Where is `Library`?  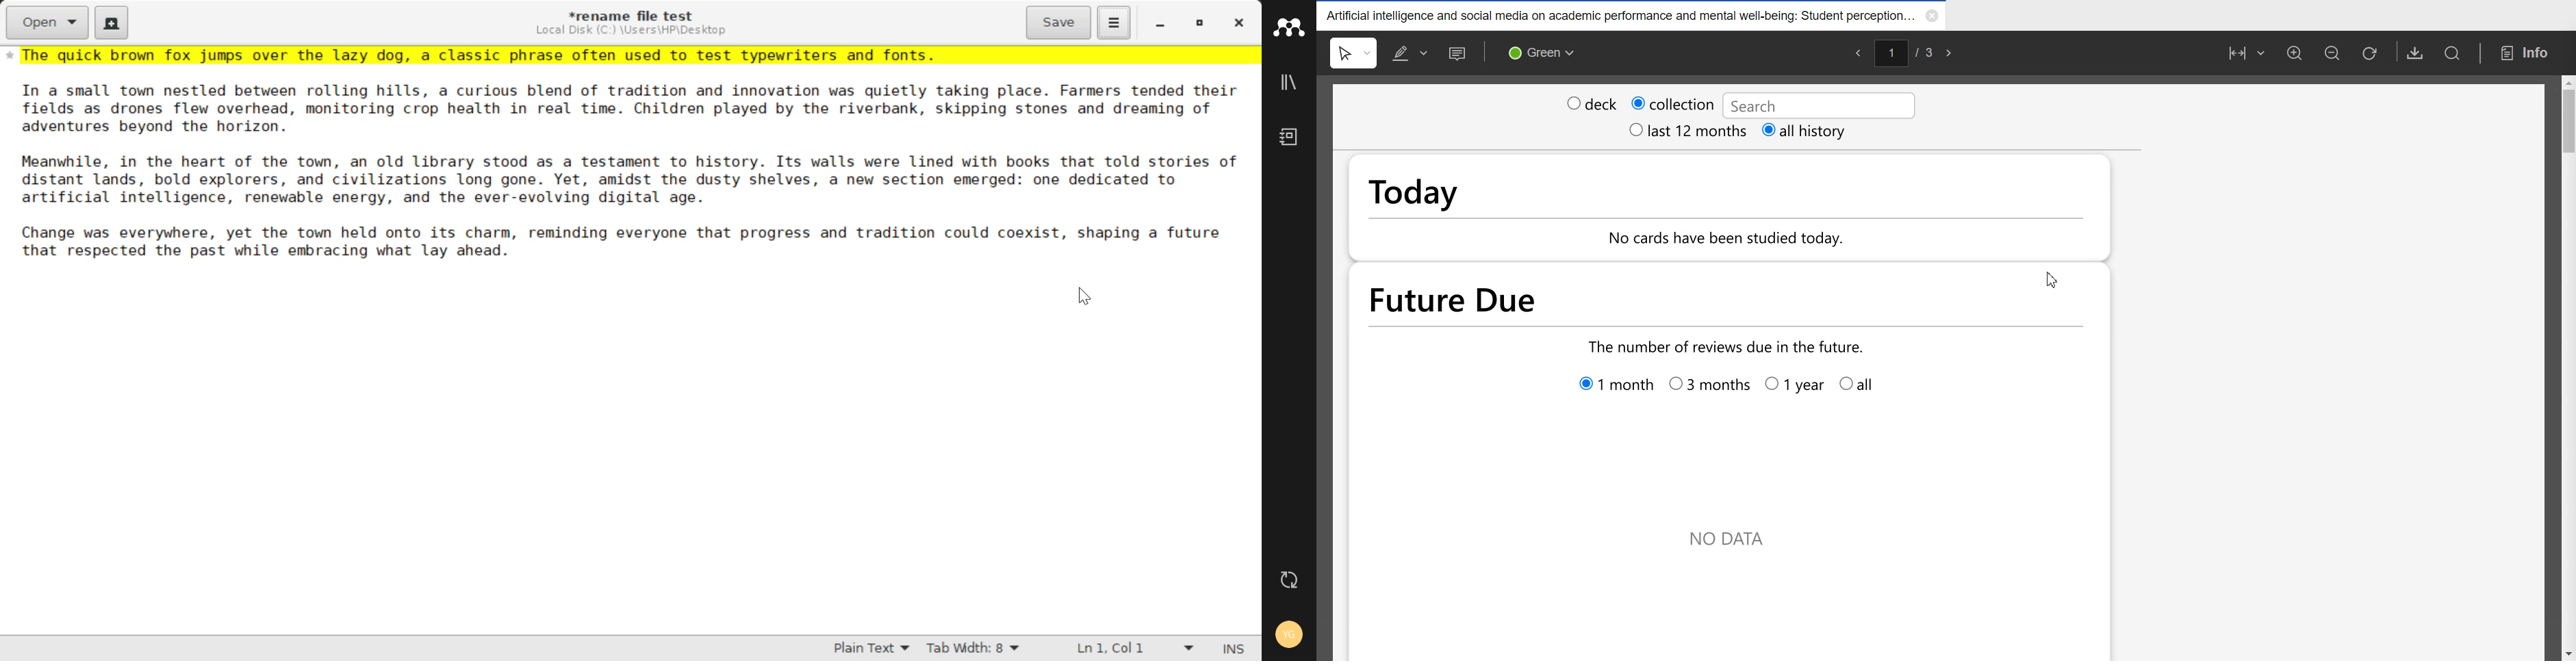
Library is located at coordinates (1290, 82).